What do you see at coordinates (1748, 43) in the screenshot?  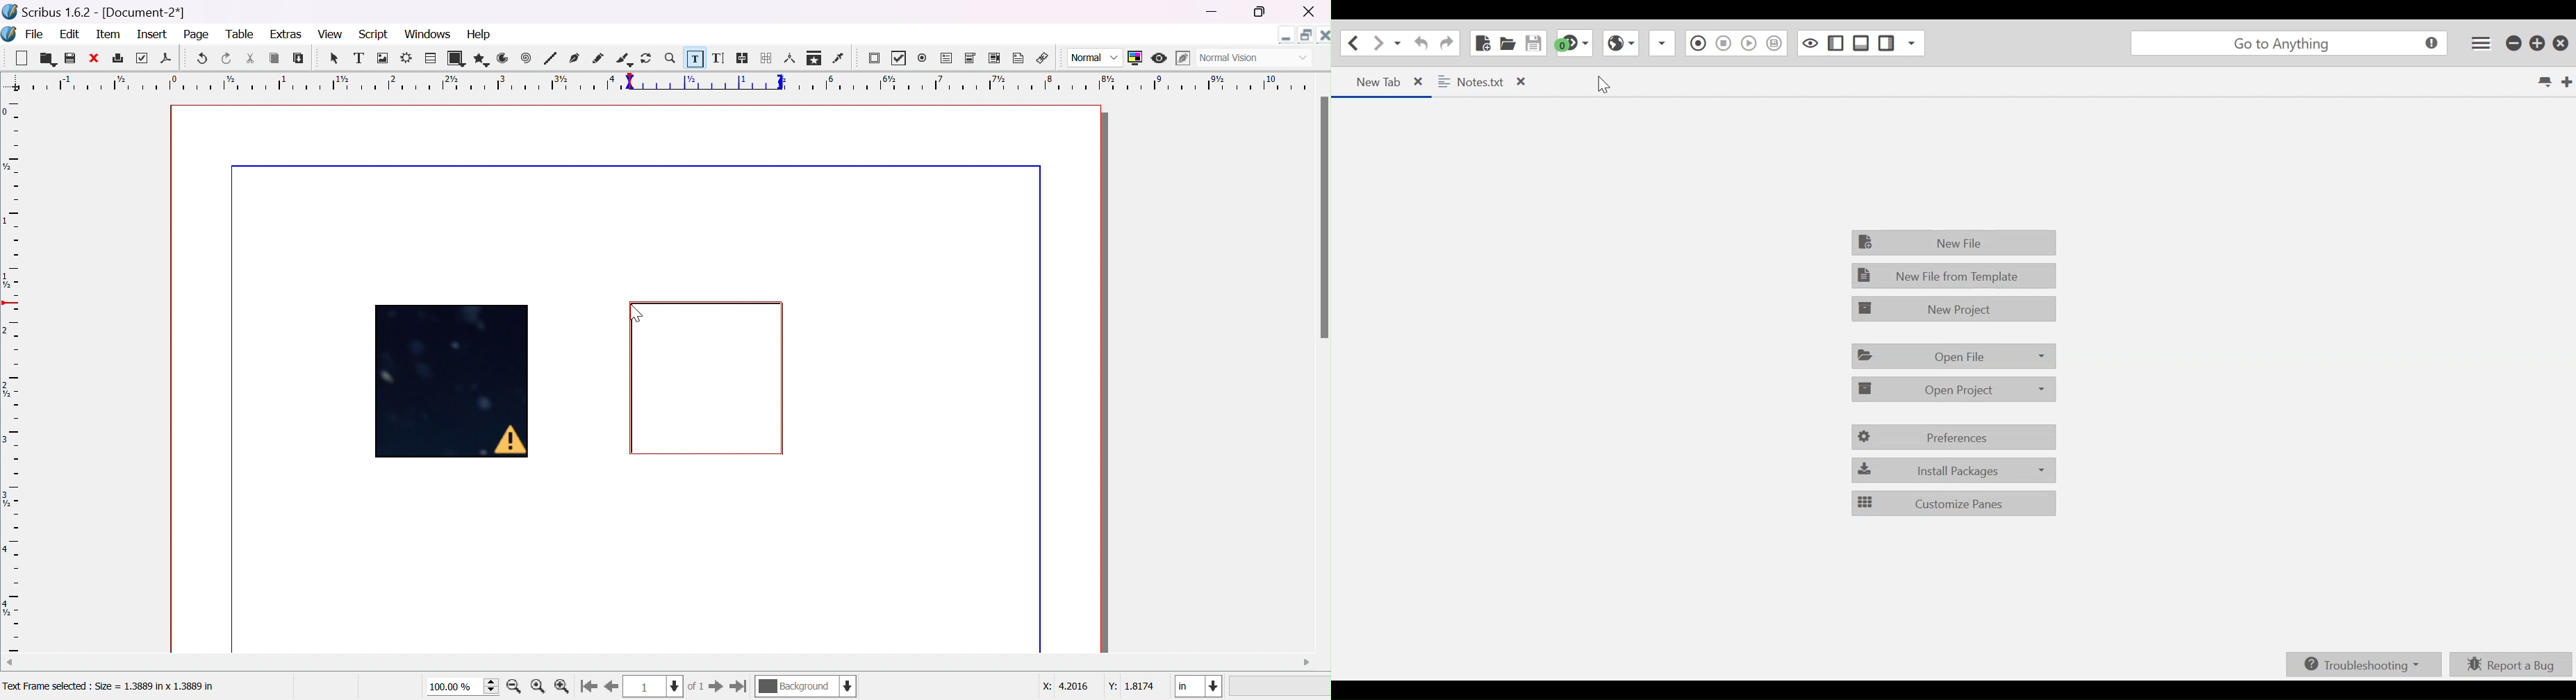 I see `play` at bounding box center [1748, 43].